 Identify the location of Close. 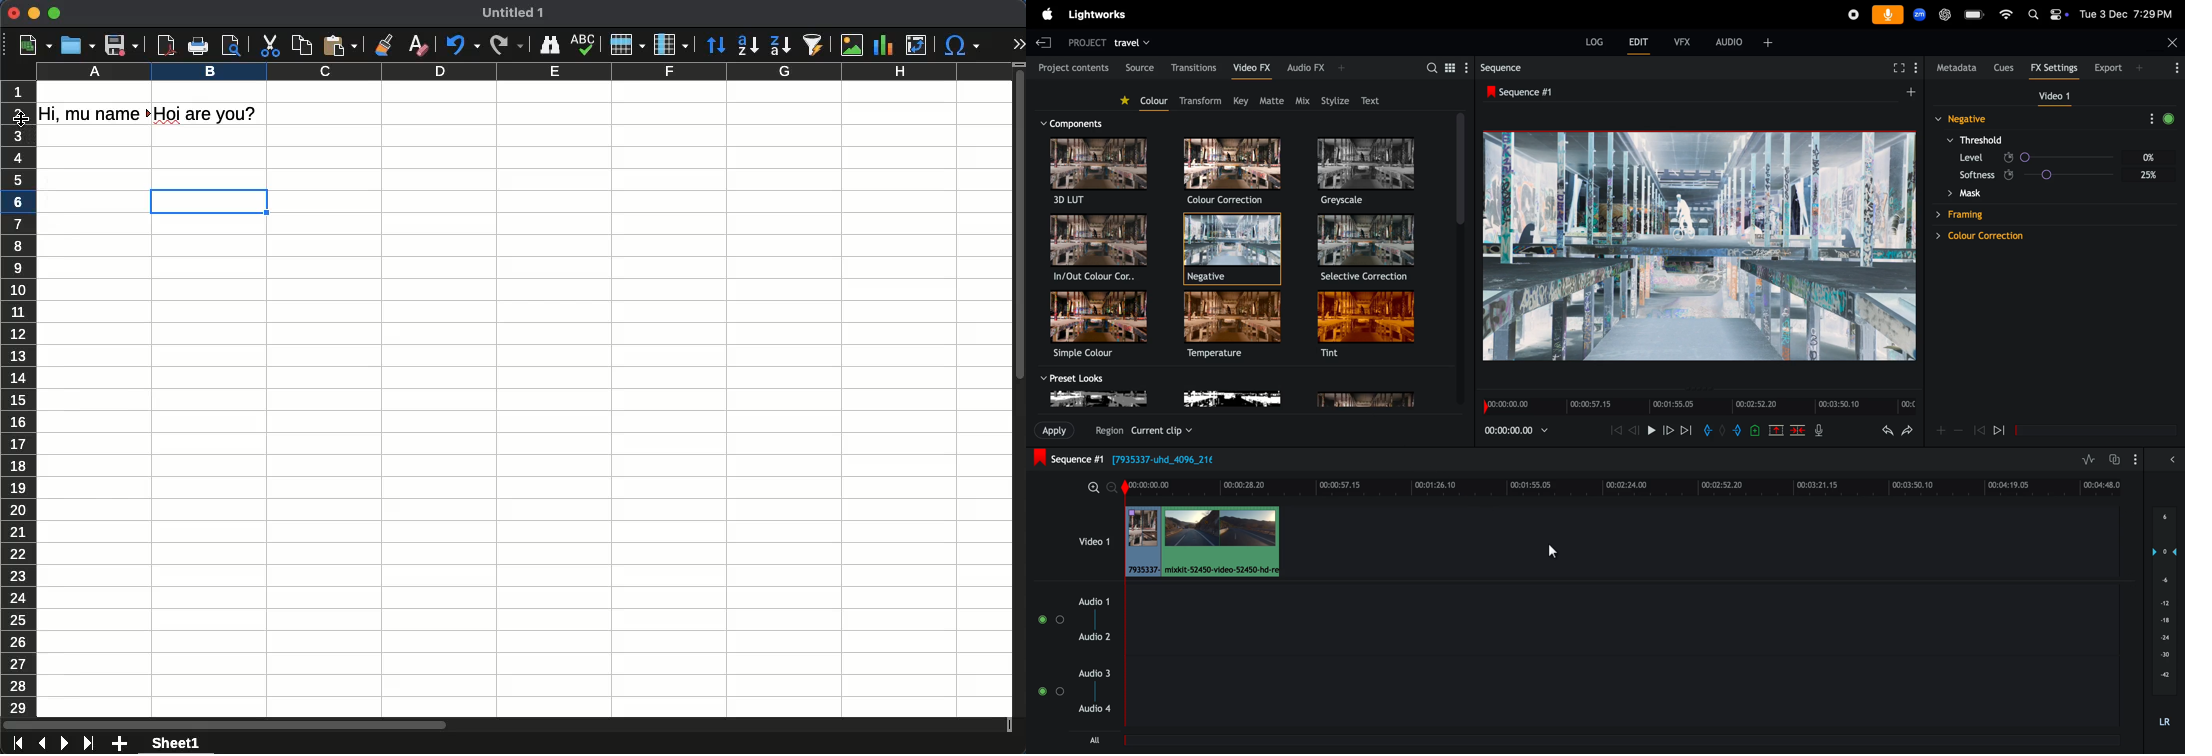
(2173, 43).